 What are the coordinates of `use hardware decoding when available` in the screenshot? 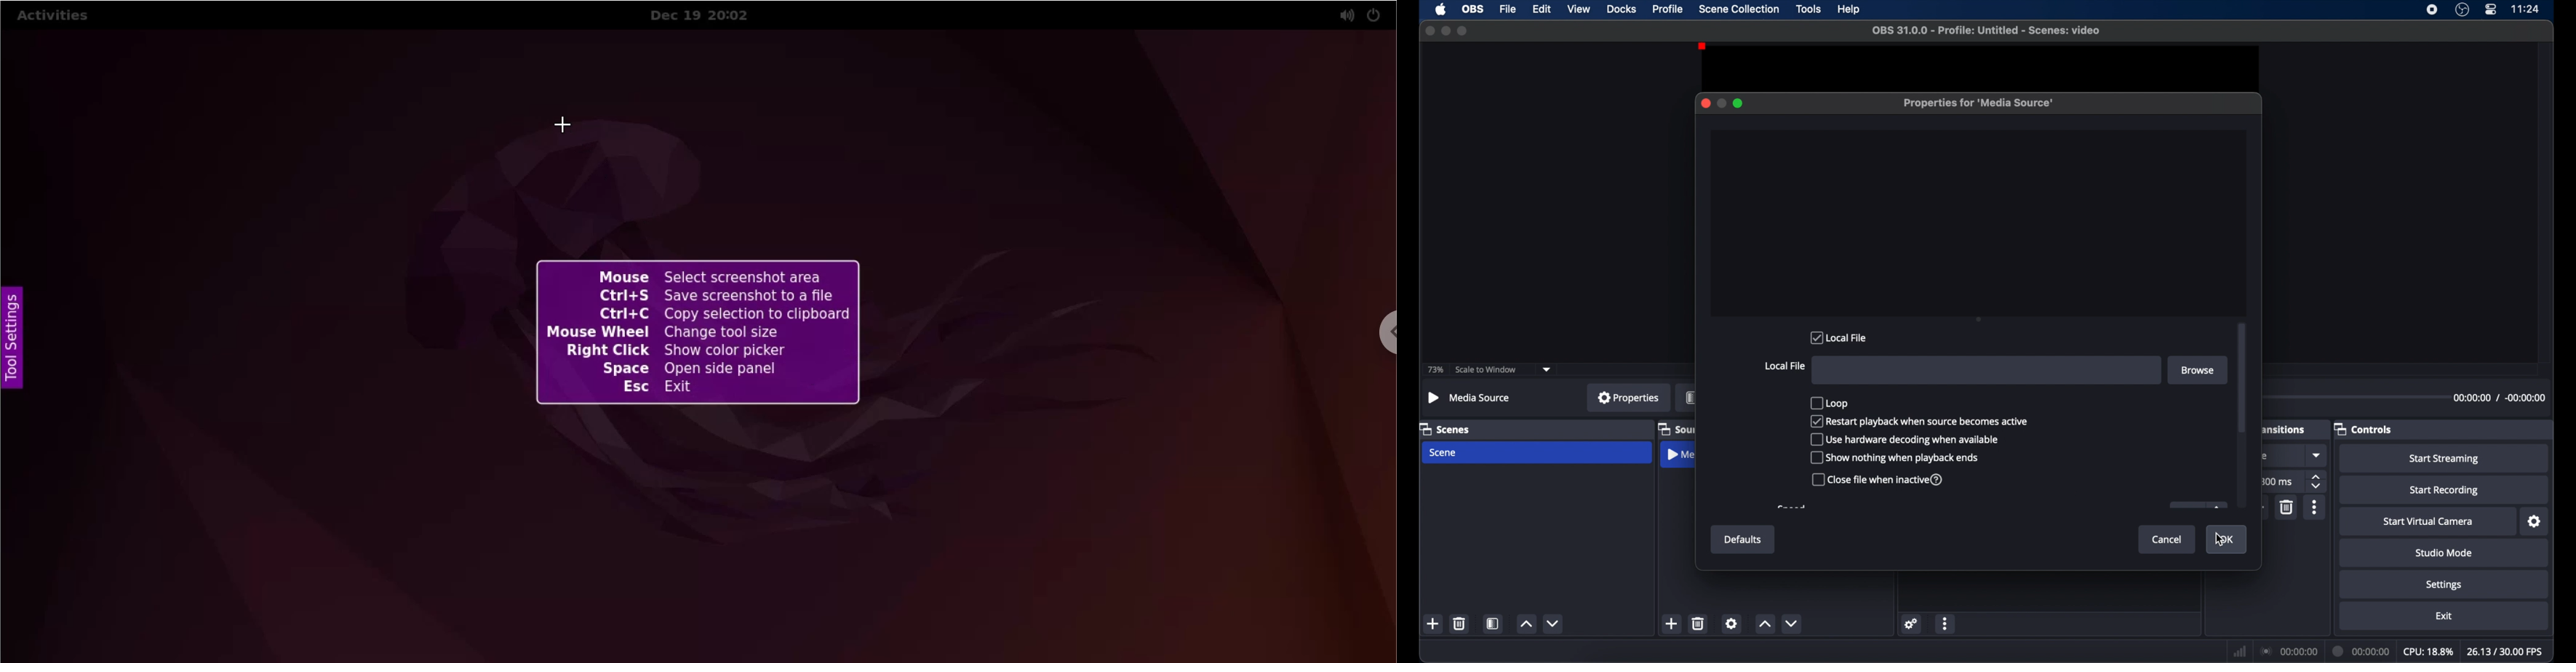 It's located at (1904, 440).